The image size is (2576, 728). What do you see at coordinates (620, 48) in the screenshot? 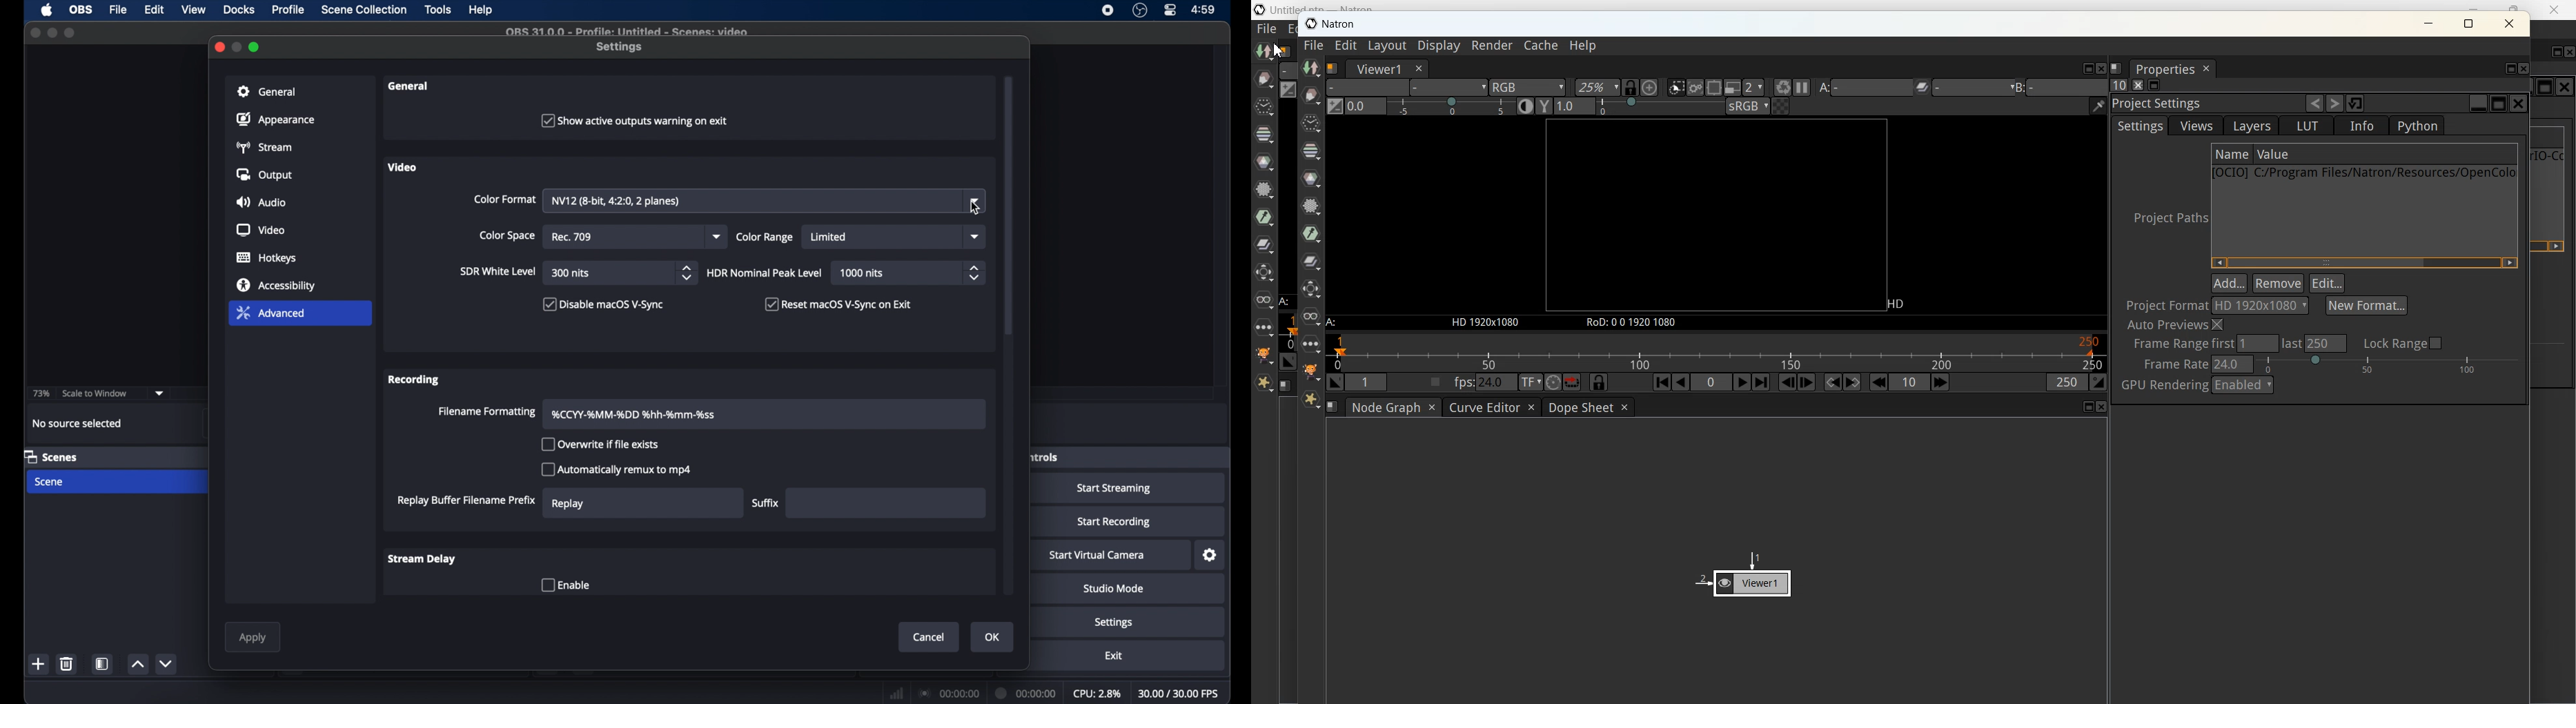
I see `settings` at bounding box center [620, 48].